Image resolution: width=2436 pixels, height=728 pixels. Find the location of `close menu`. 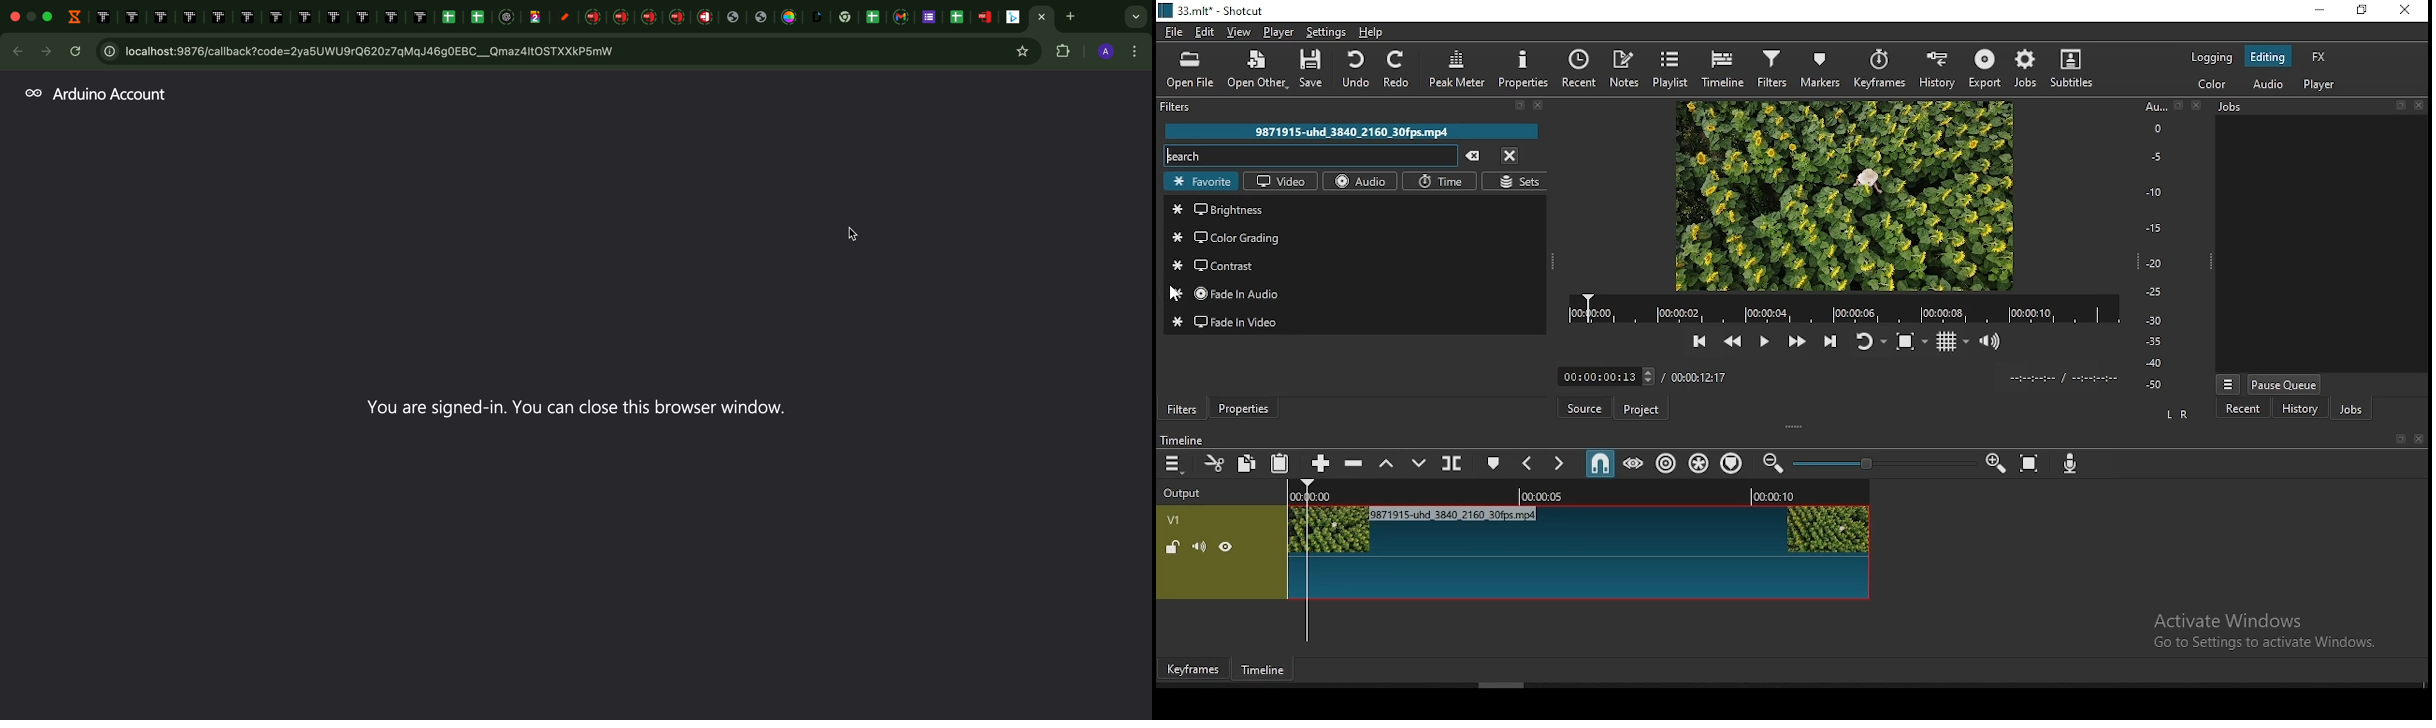

close menu is located at coordinates (1513, 155).